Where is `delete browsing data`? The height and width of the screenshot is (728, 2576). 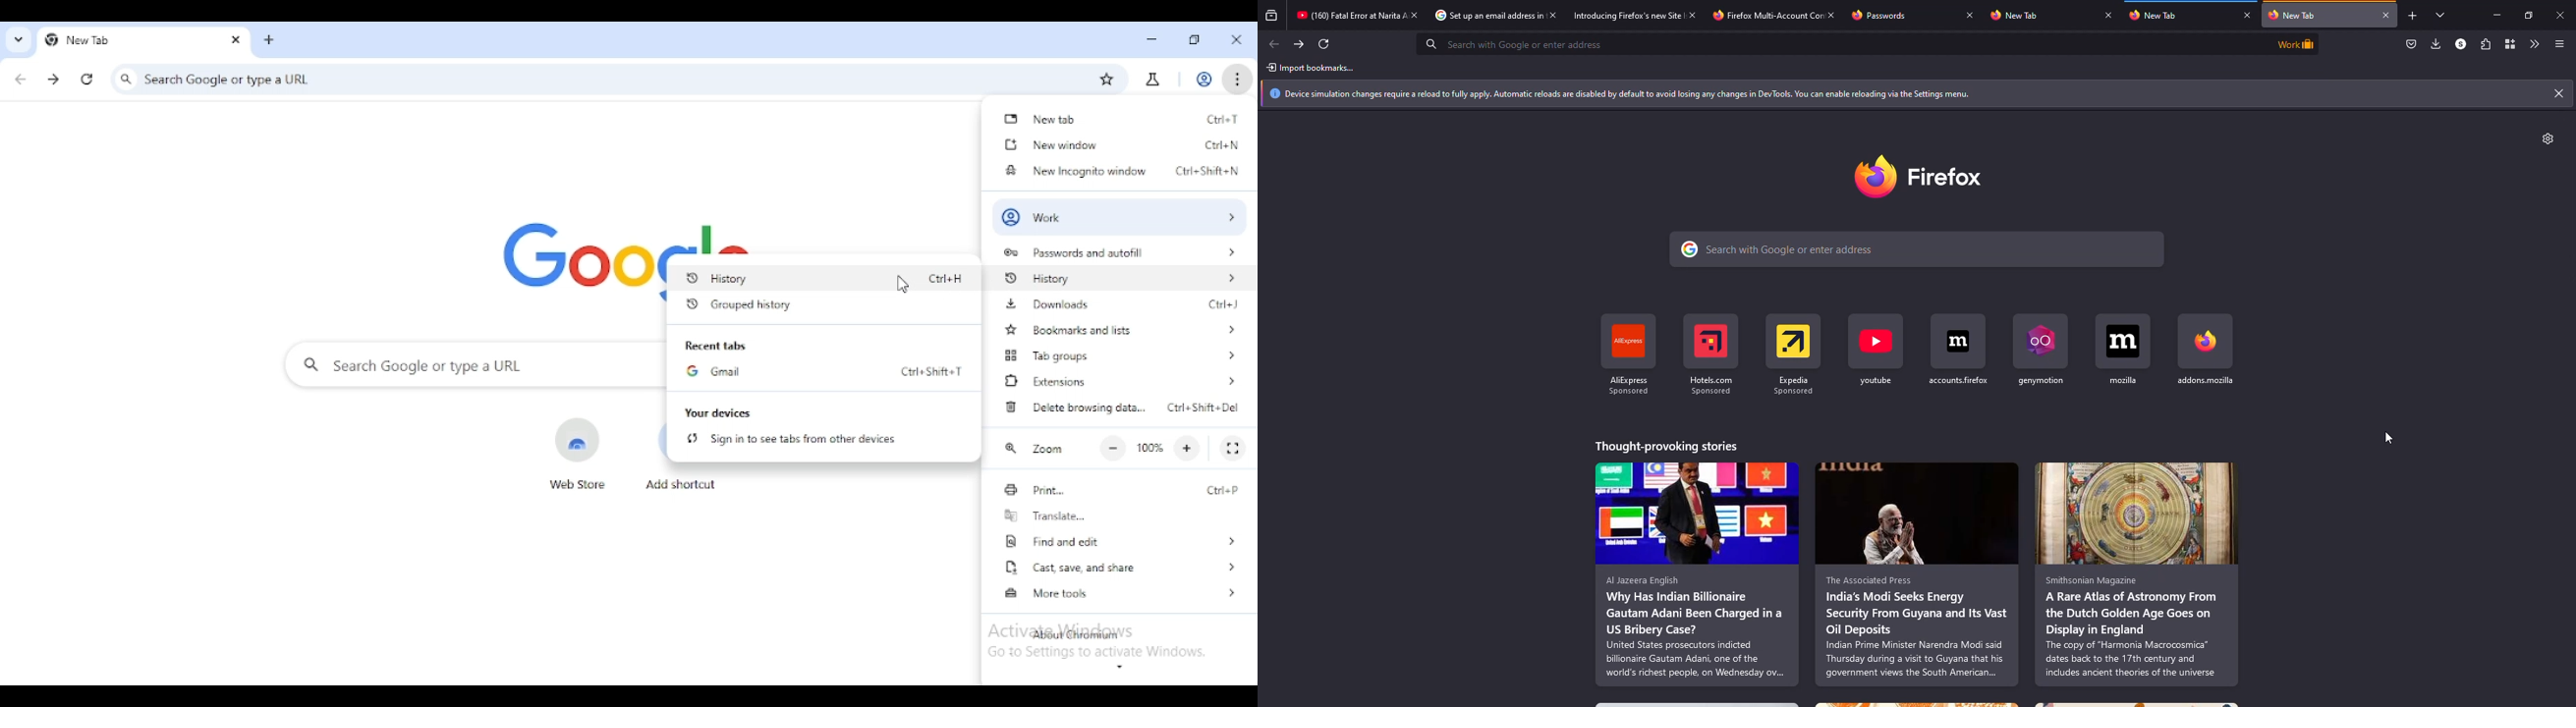 delete browsing data is located at coordinates (1073, 406).